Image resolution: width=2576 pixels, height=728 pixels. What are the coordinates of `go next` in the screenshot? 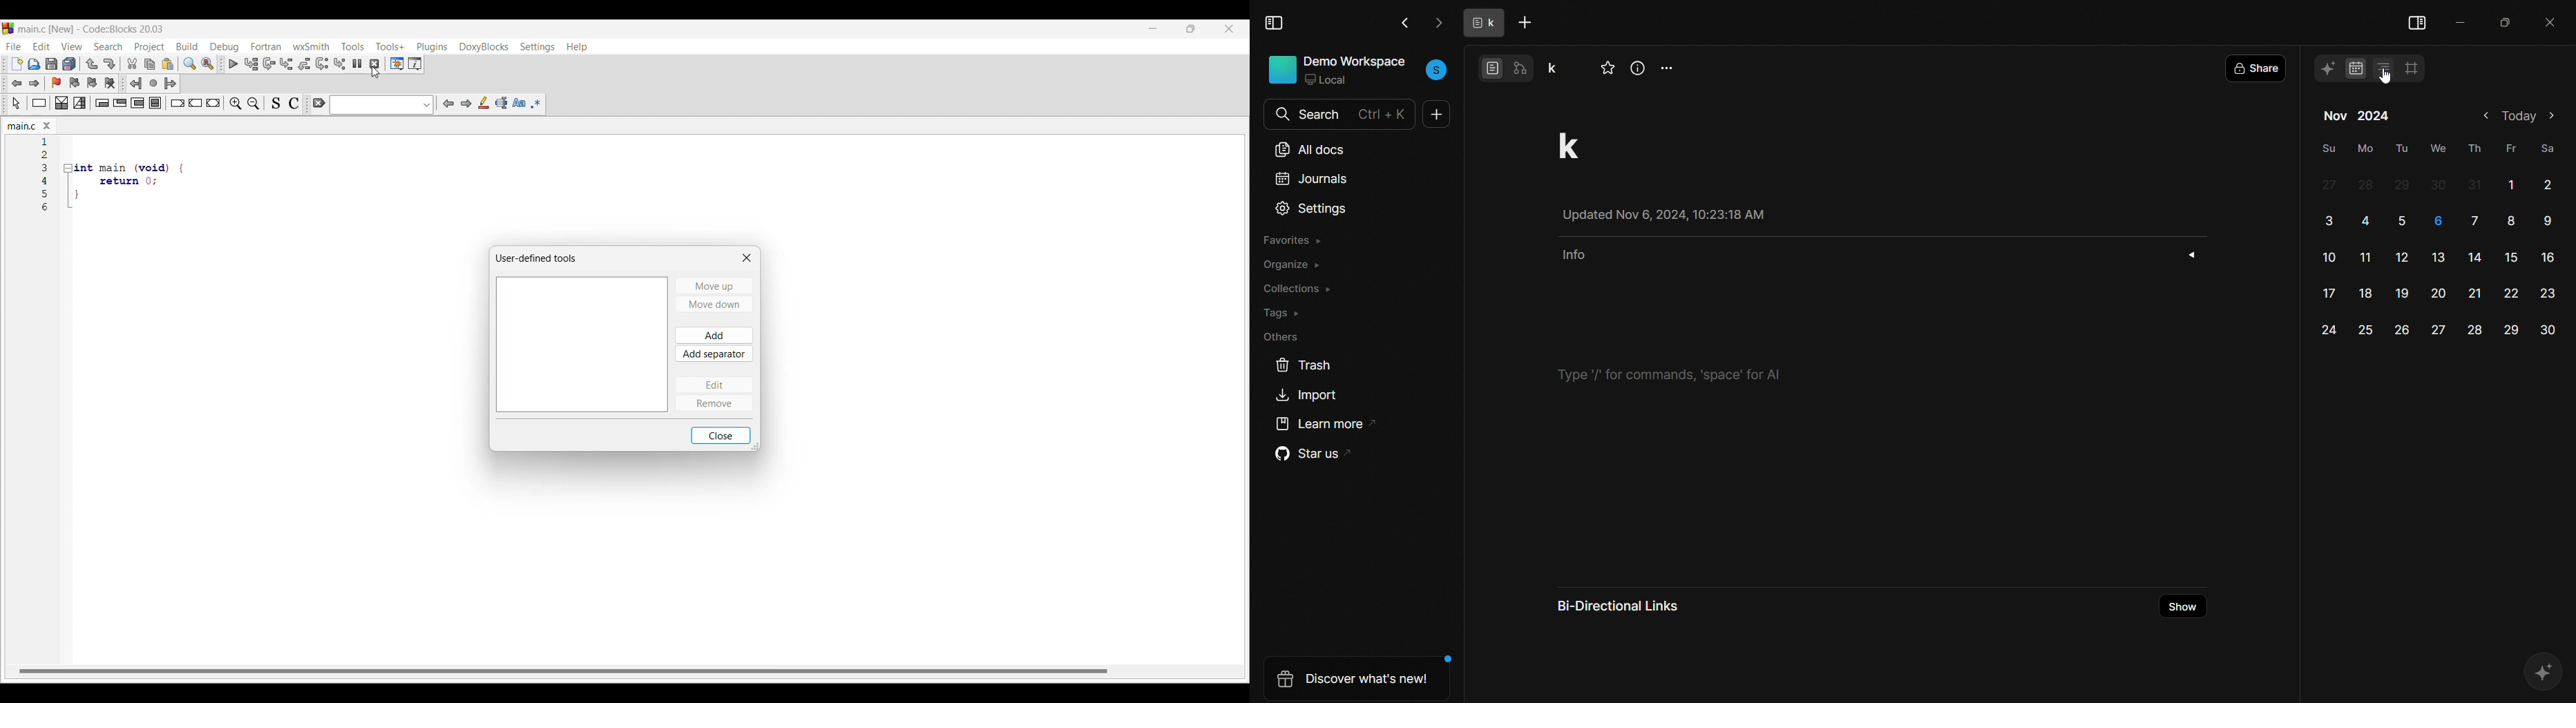 It's located at (1437, 23).